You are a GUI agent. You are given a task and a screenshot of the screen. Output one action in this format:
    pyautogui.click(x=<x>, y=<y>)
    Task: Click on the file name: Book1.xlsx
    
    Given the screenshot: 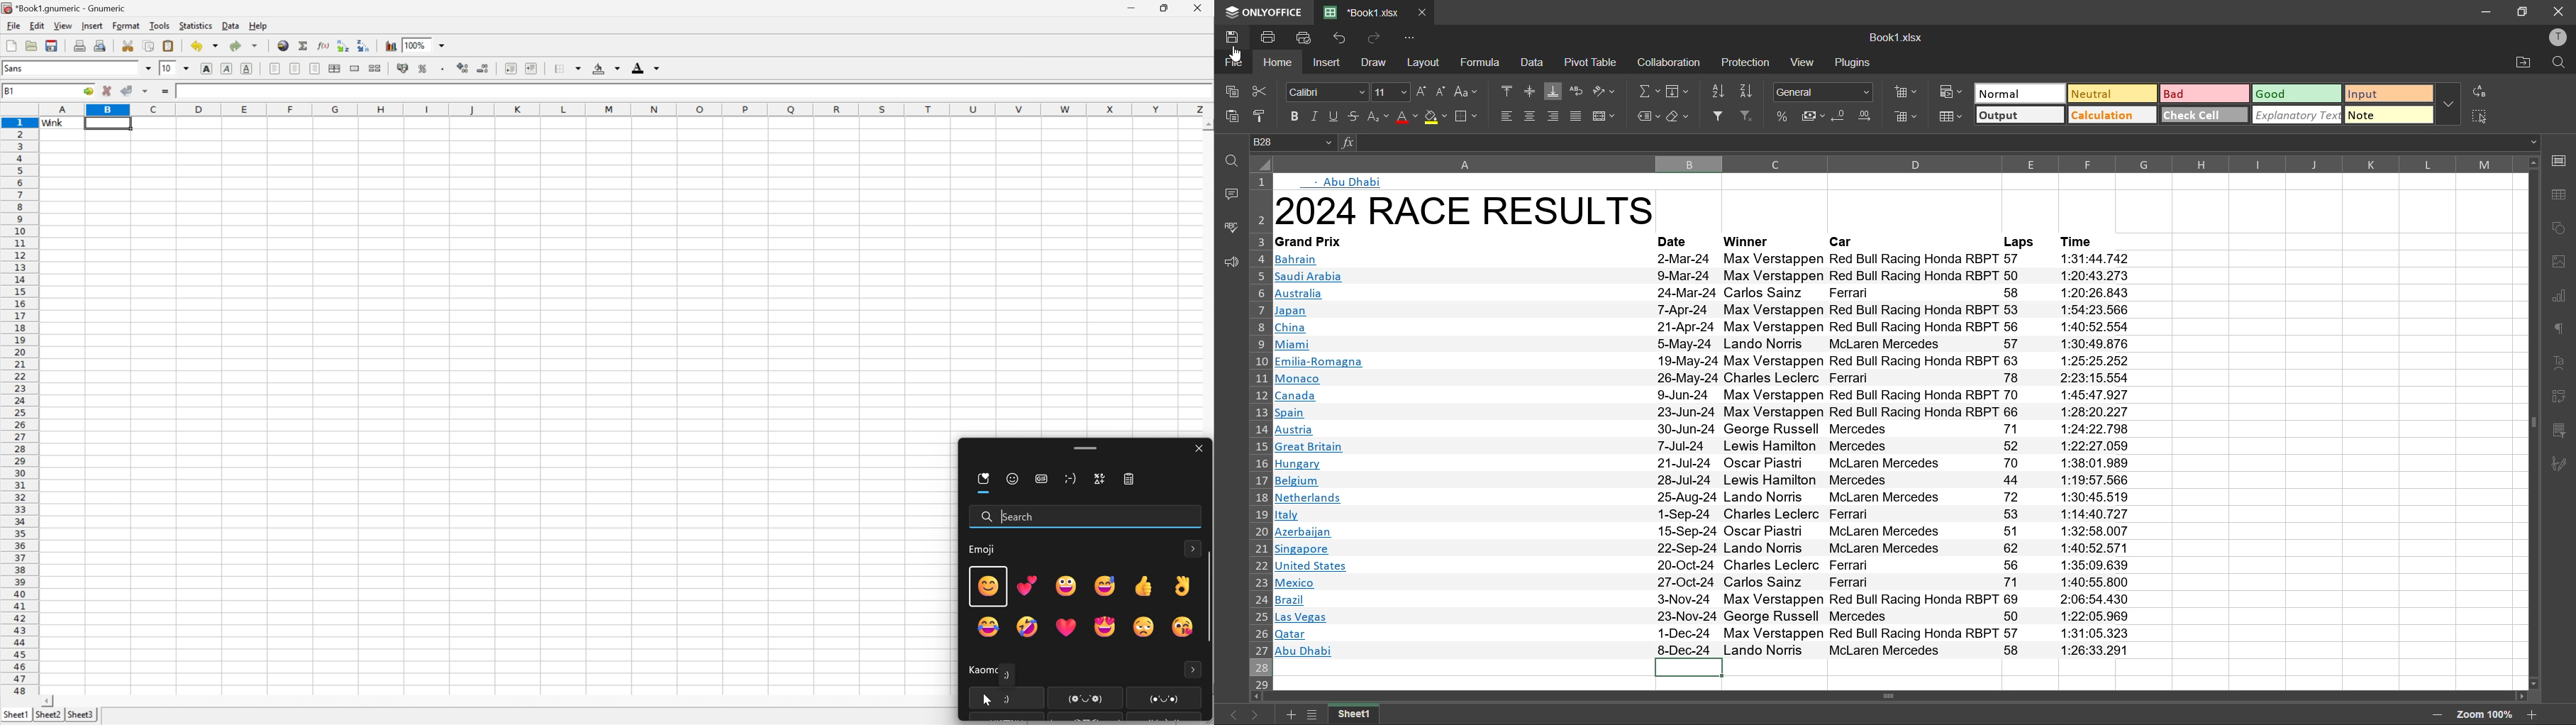 What is the action you would take?
    pyautogui.click(x=1363, y=13)
    